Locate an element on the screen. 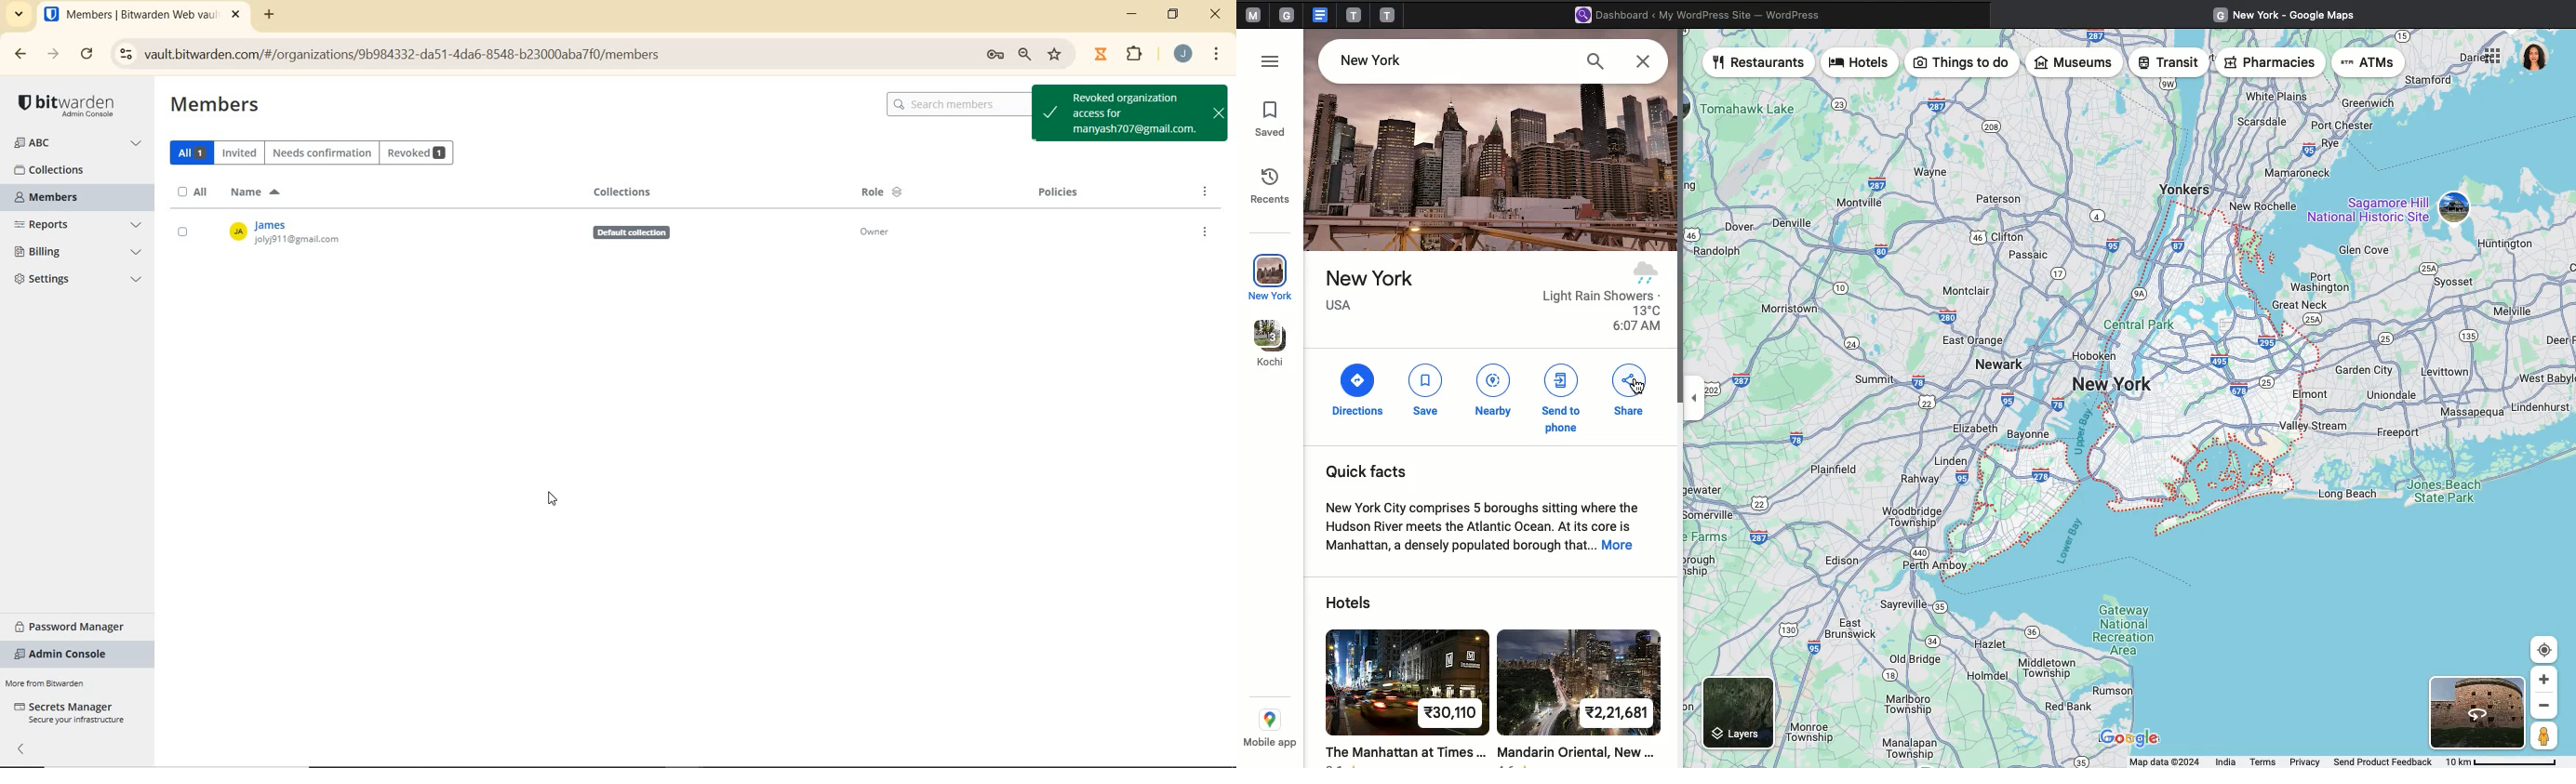 The image size is (2576, 784). Saved is located at coordinates (1273, 120).